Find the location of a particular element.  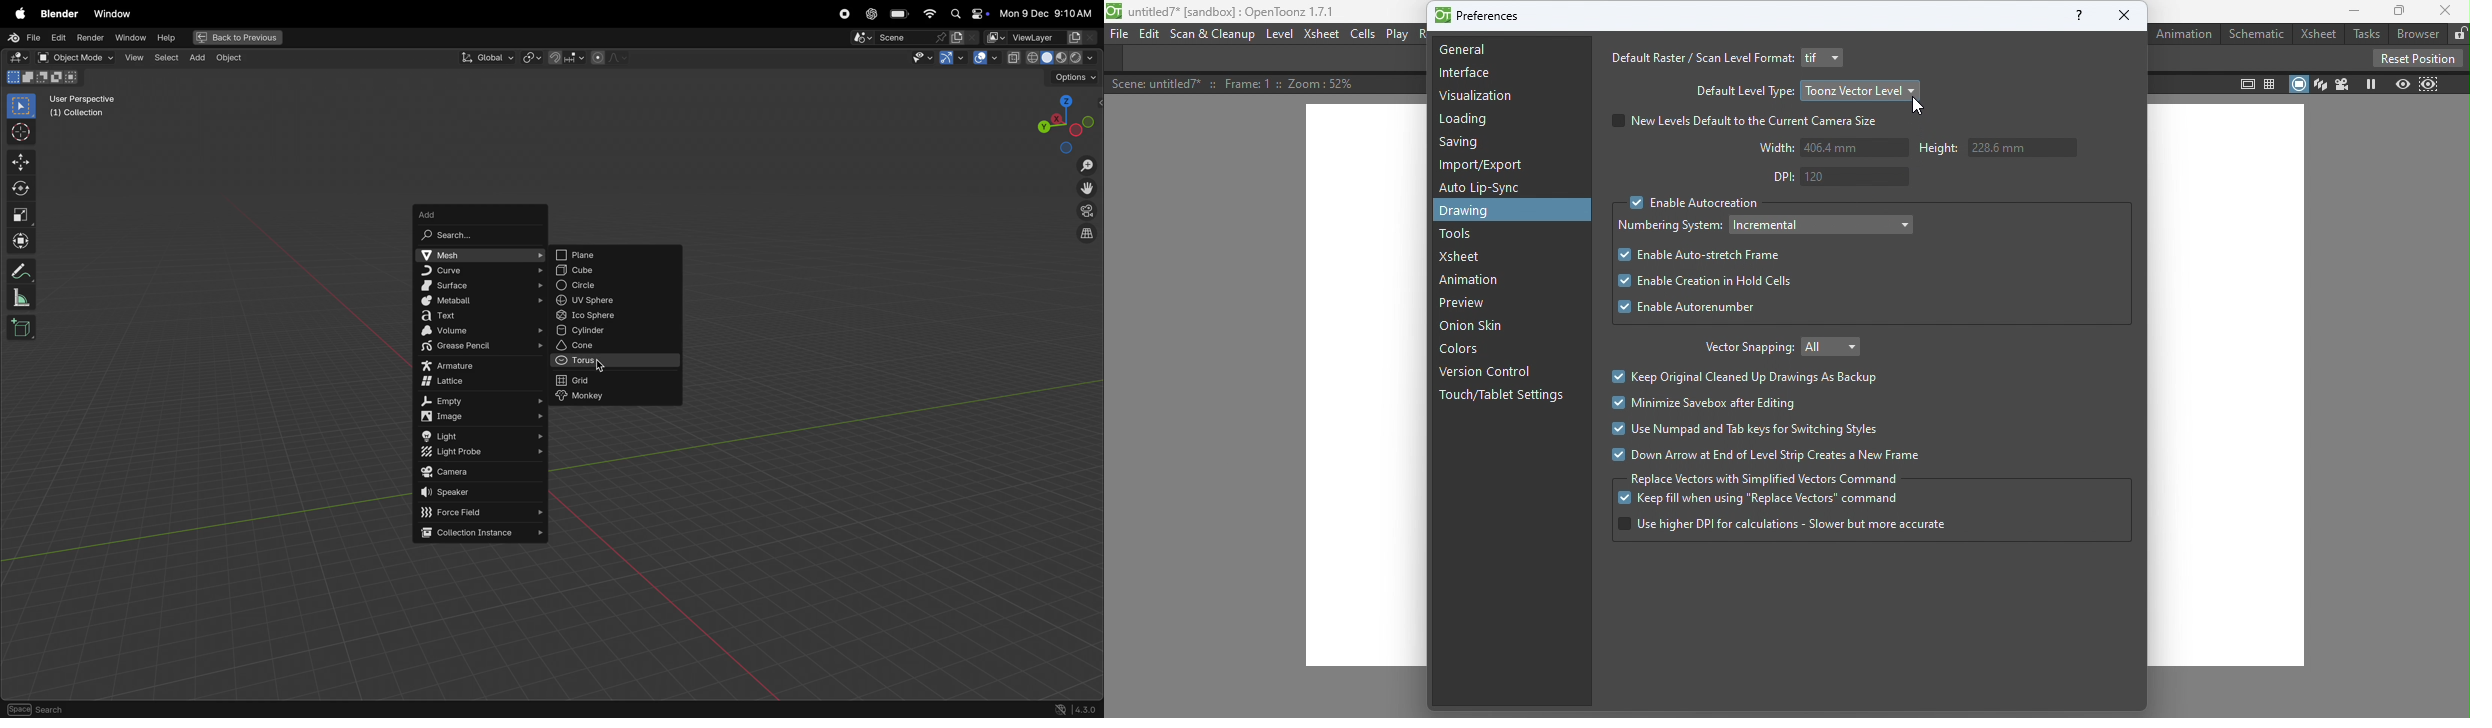

DPI is located at coordinates (1838, 177).